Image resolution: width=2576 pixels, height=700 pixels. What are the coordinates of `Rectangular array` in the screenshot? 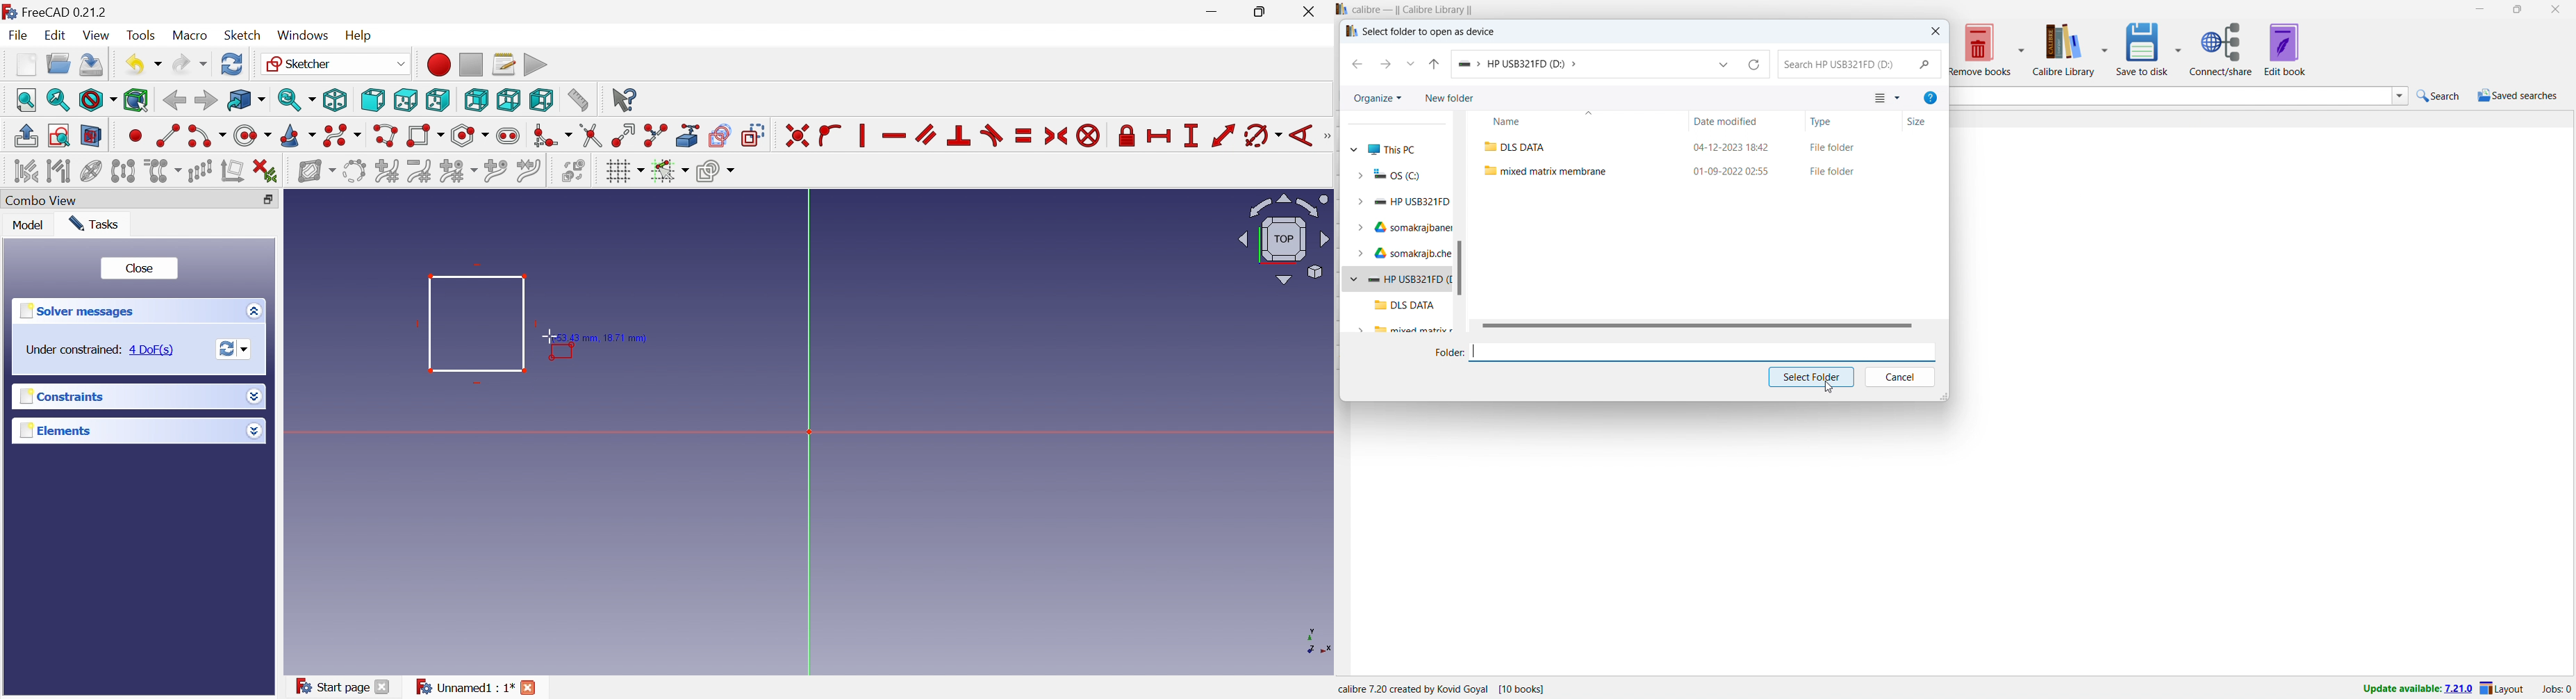 It's located at (200, 171).